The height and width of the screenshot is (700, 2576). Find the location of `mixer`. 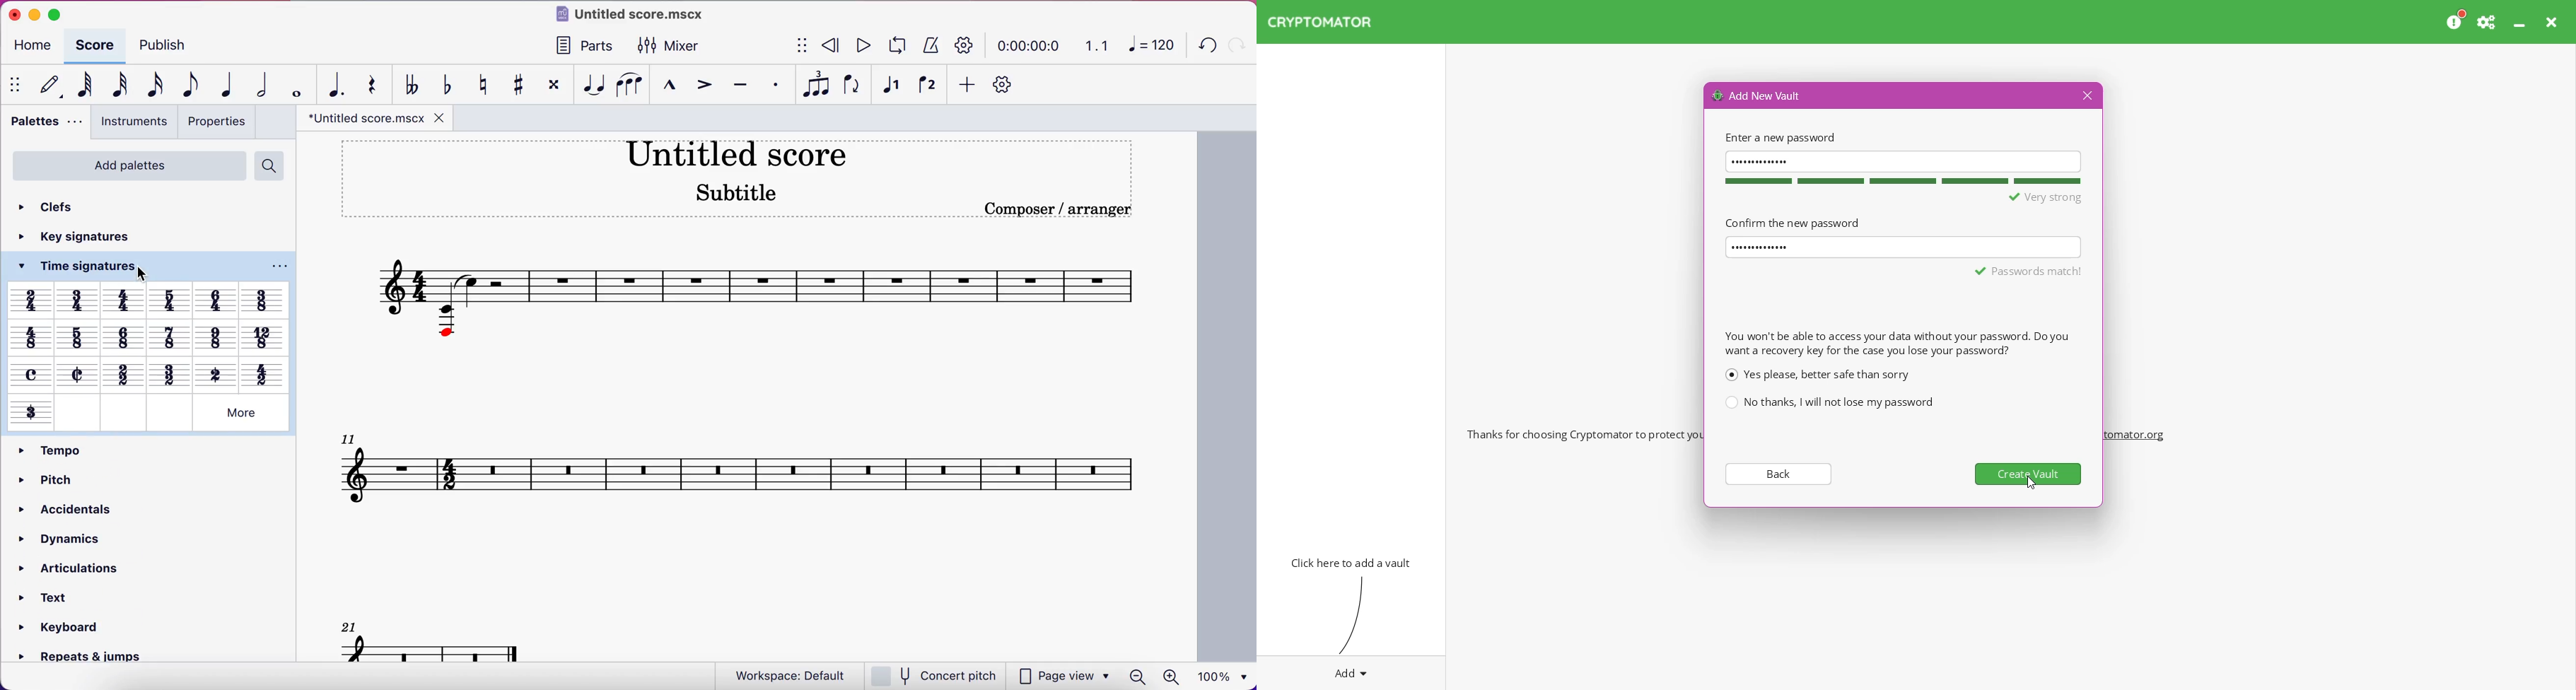

mixer is located at coordinates (691, 46).